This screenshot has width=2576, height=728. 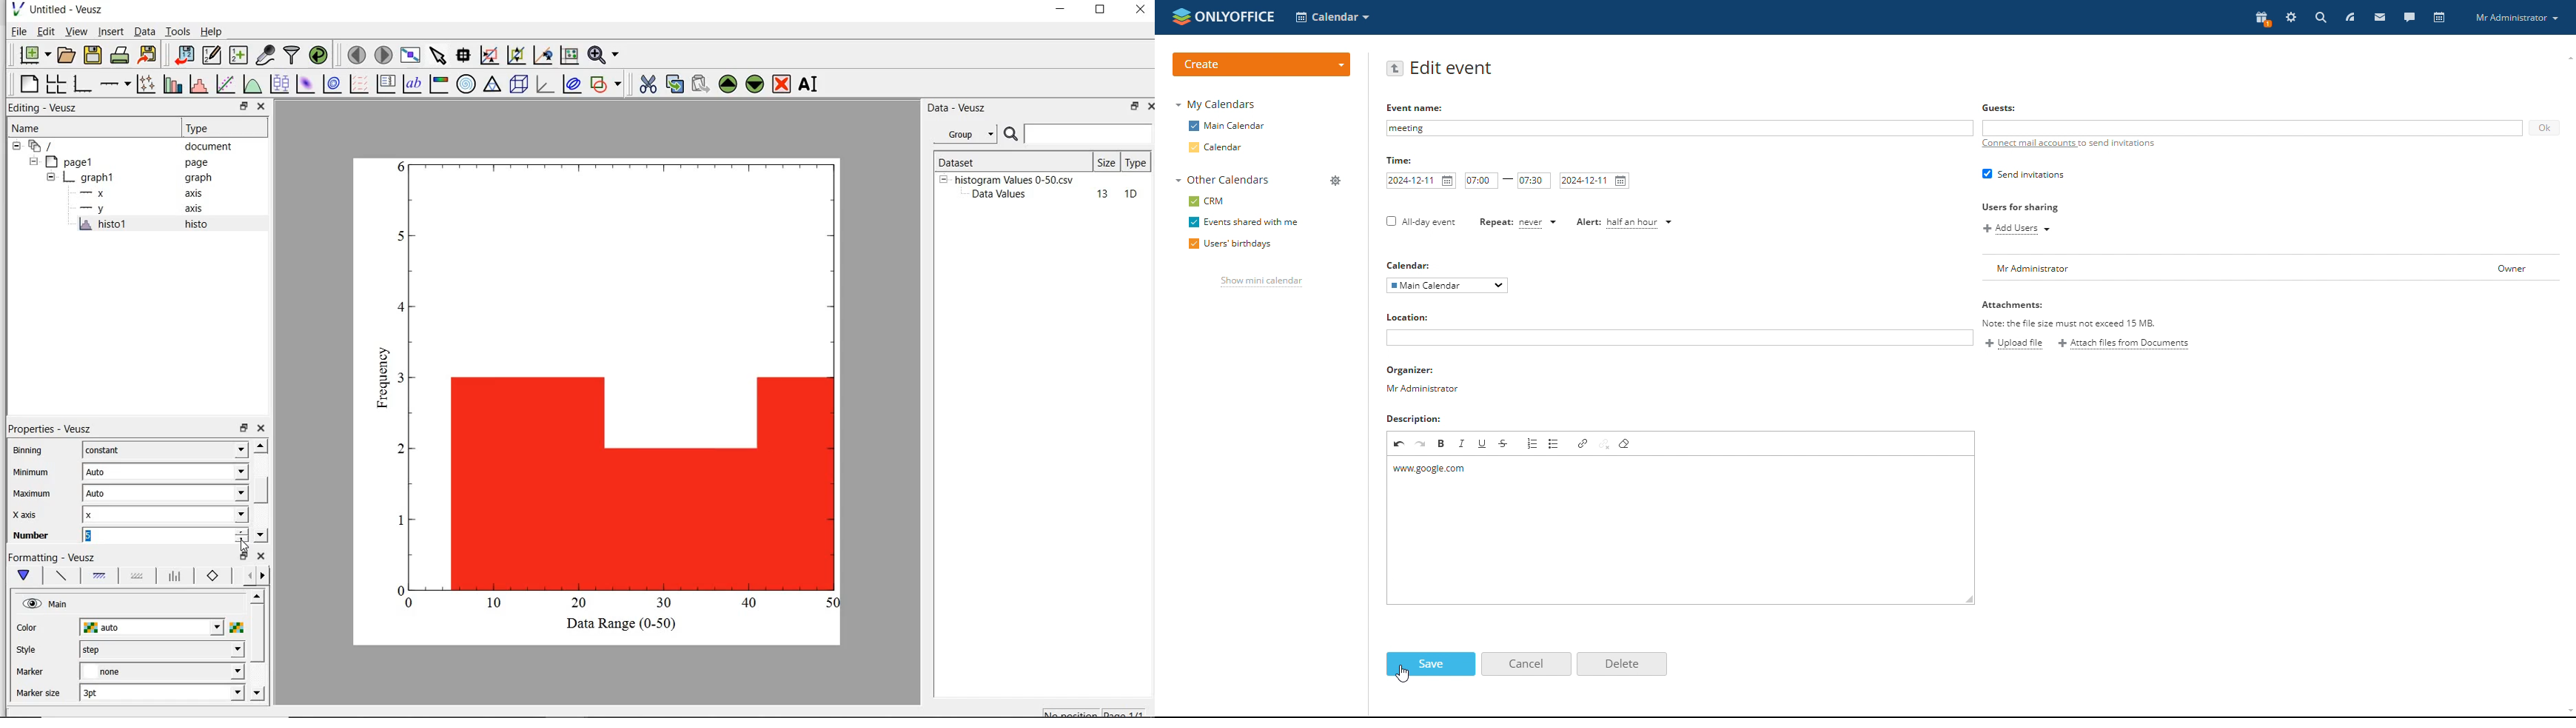 What do you see at coordinates (153, 628) in the screenshot?
I see ` auto ` at bounding box center [153, 628].